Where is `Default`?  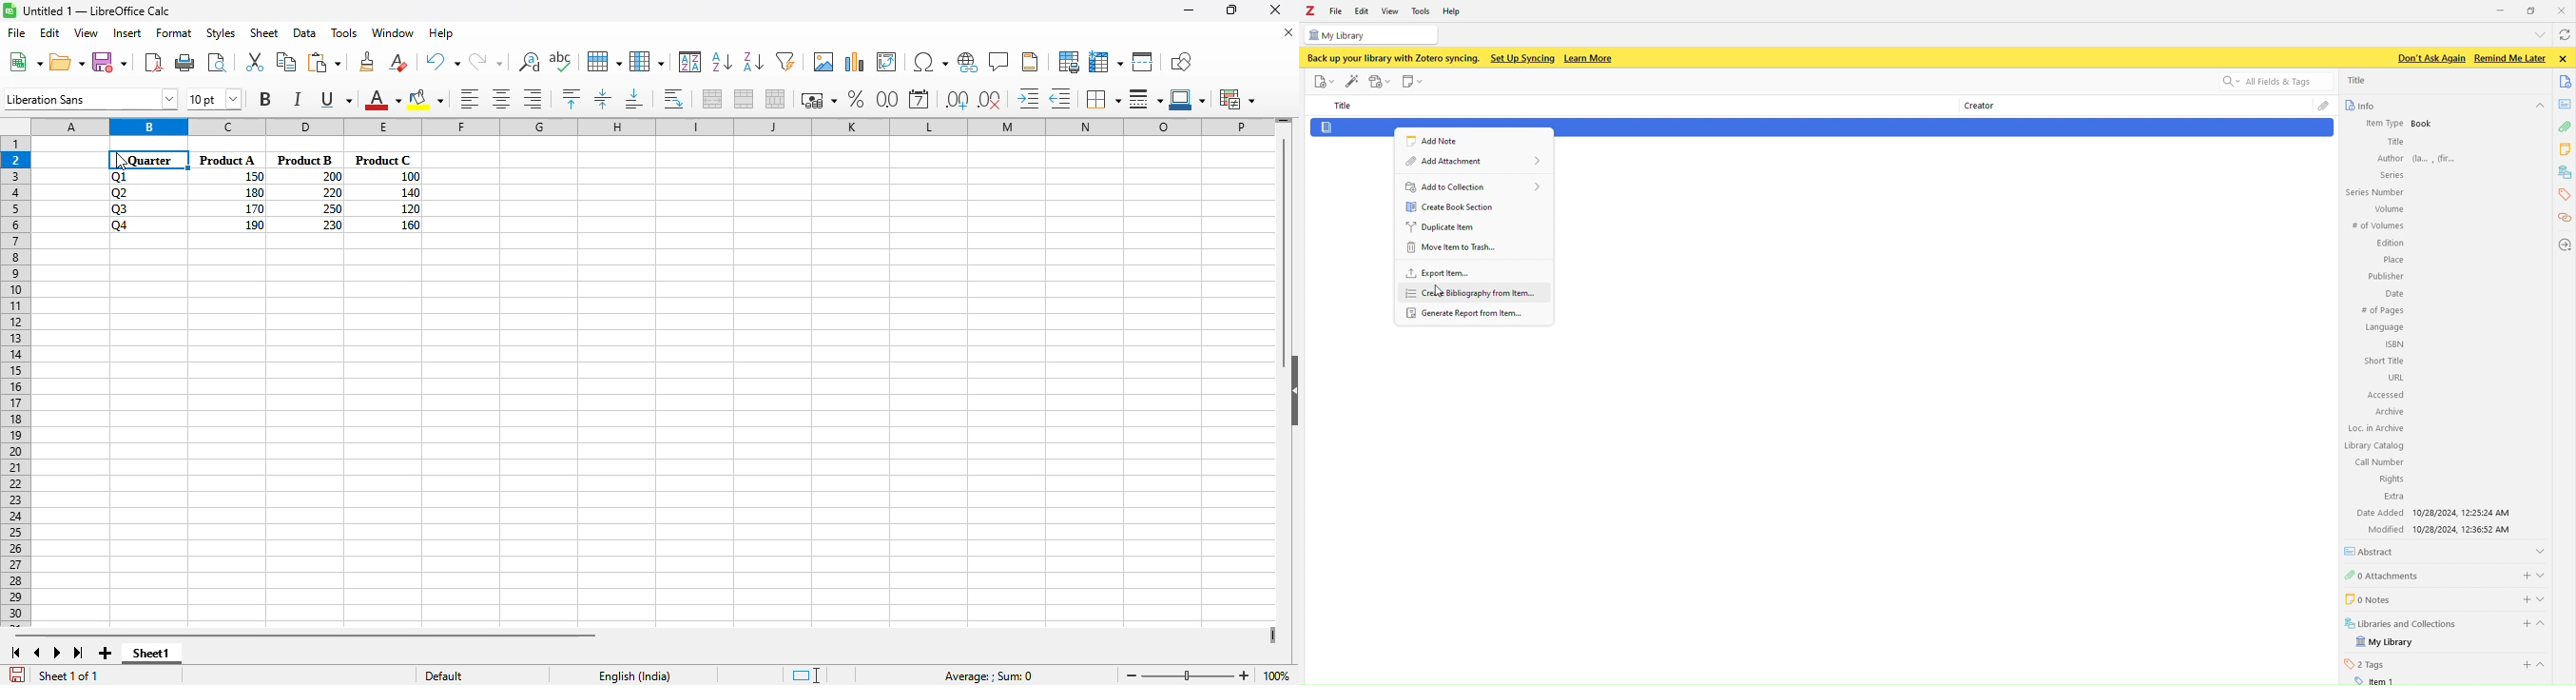 Default is located at coordinates (482, 675).